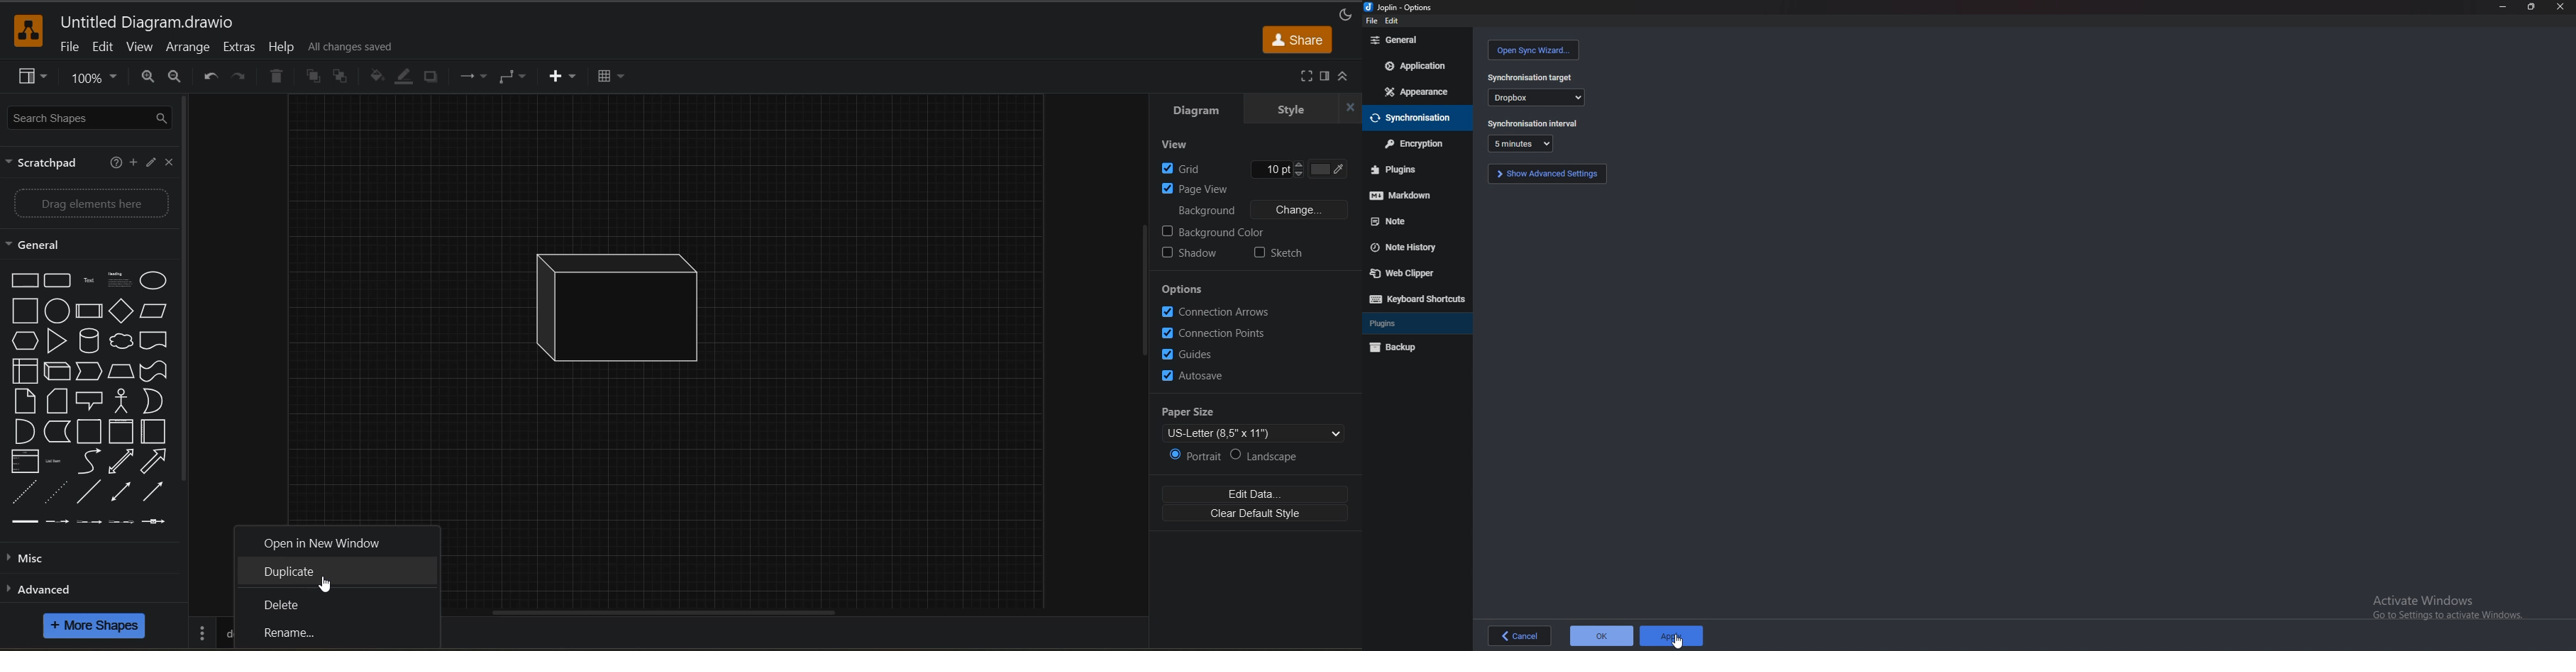  Describe the element at coordinates (1412, 117) in the screenshot. I see `synchronisation` at that location.